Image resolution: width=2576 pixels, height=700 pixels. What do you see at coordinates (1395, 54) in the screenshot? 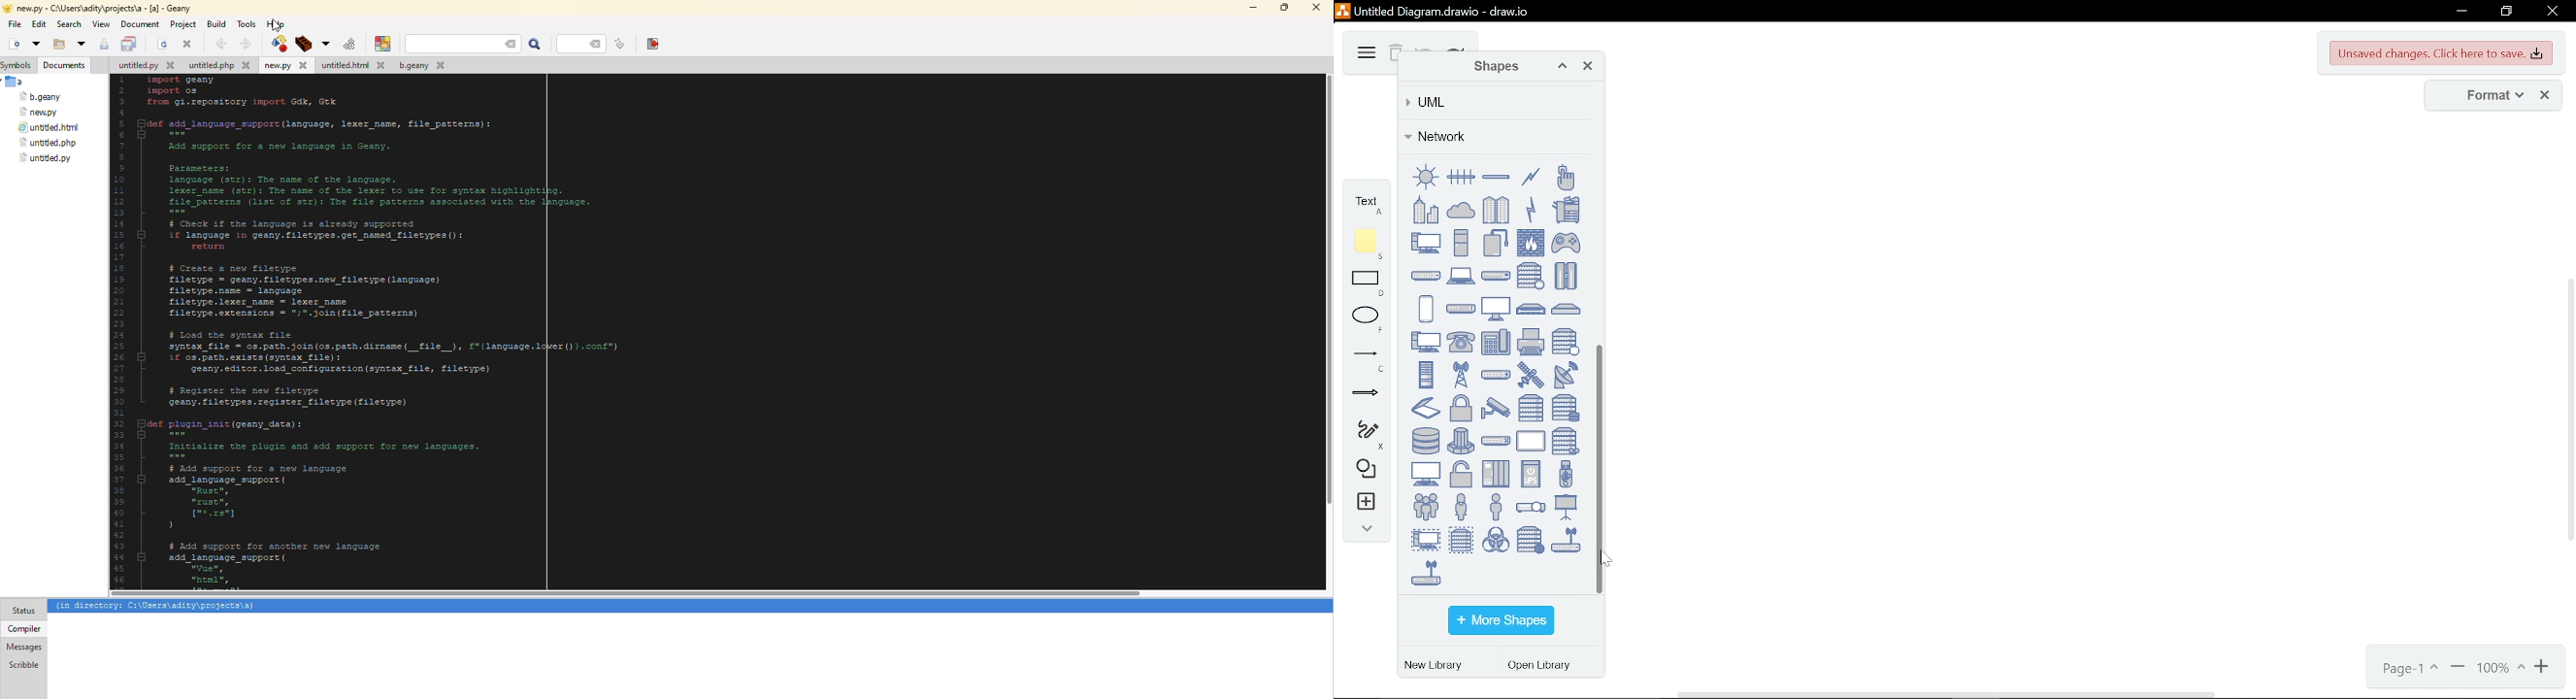
I see `delete` at bounding box center [1395, 54].